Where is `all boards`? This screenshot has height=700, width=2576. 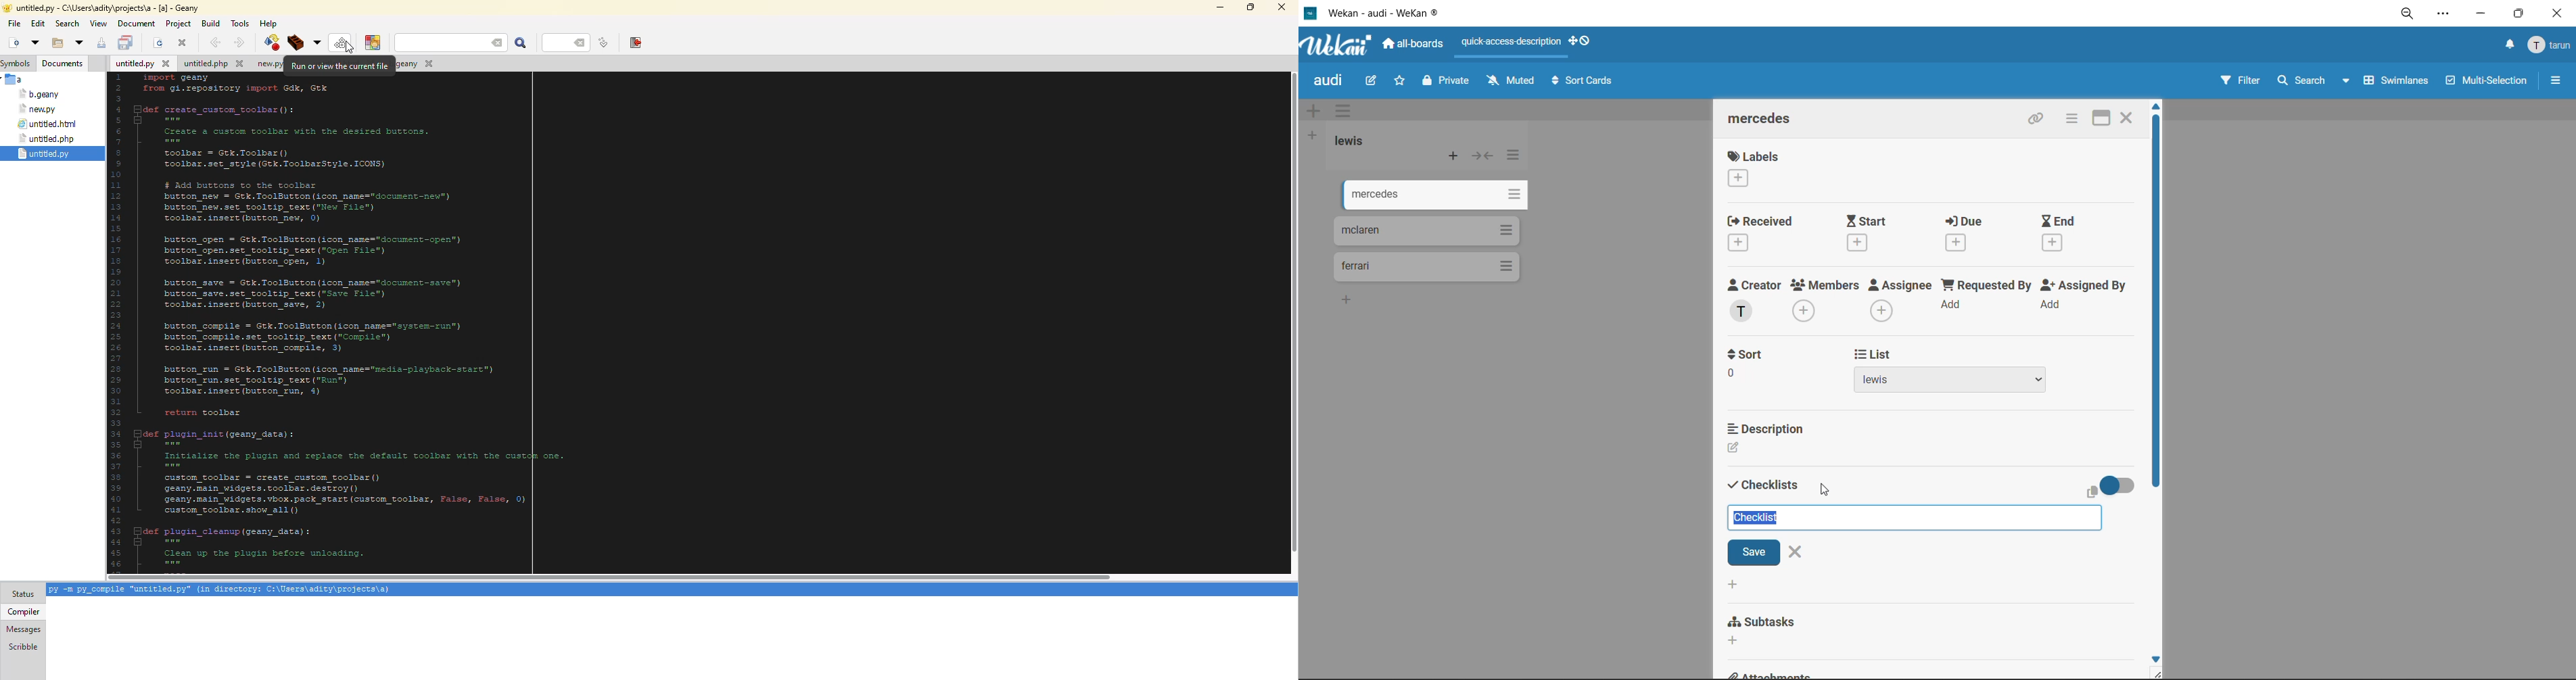
all boards is located at coordinates (1418, 46).